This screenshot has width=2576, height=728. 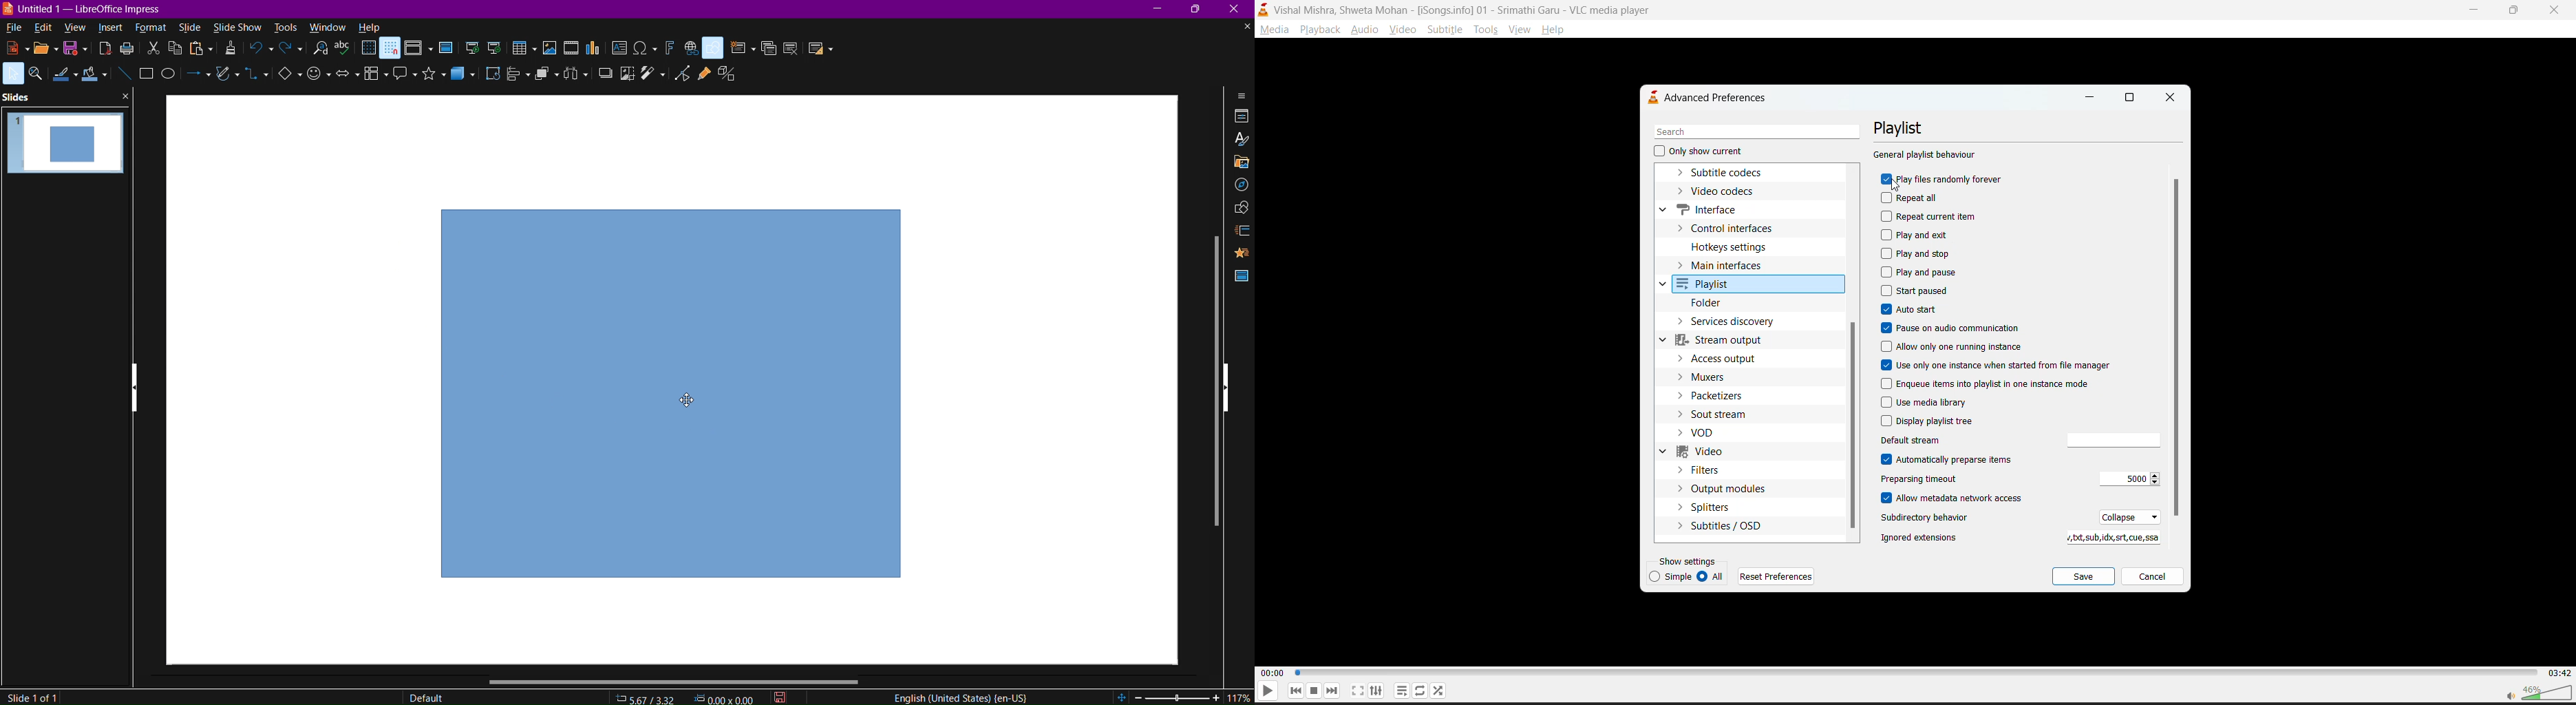 I want to click on Maximize, so click(x=1201, y=10).